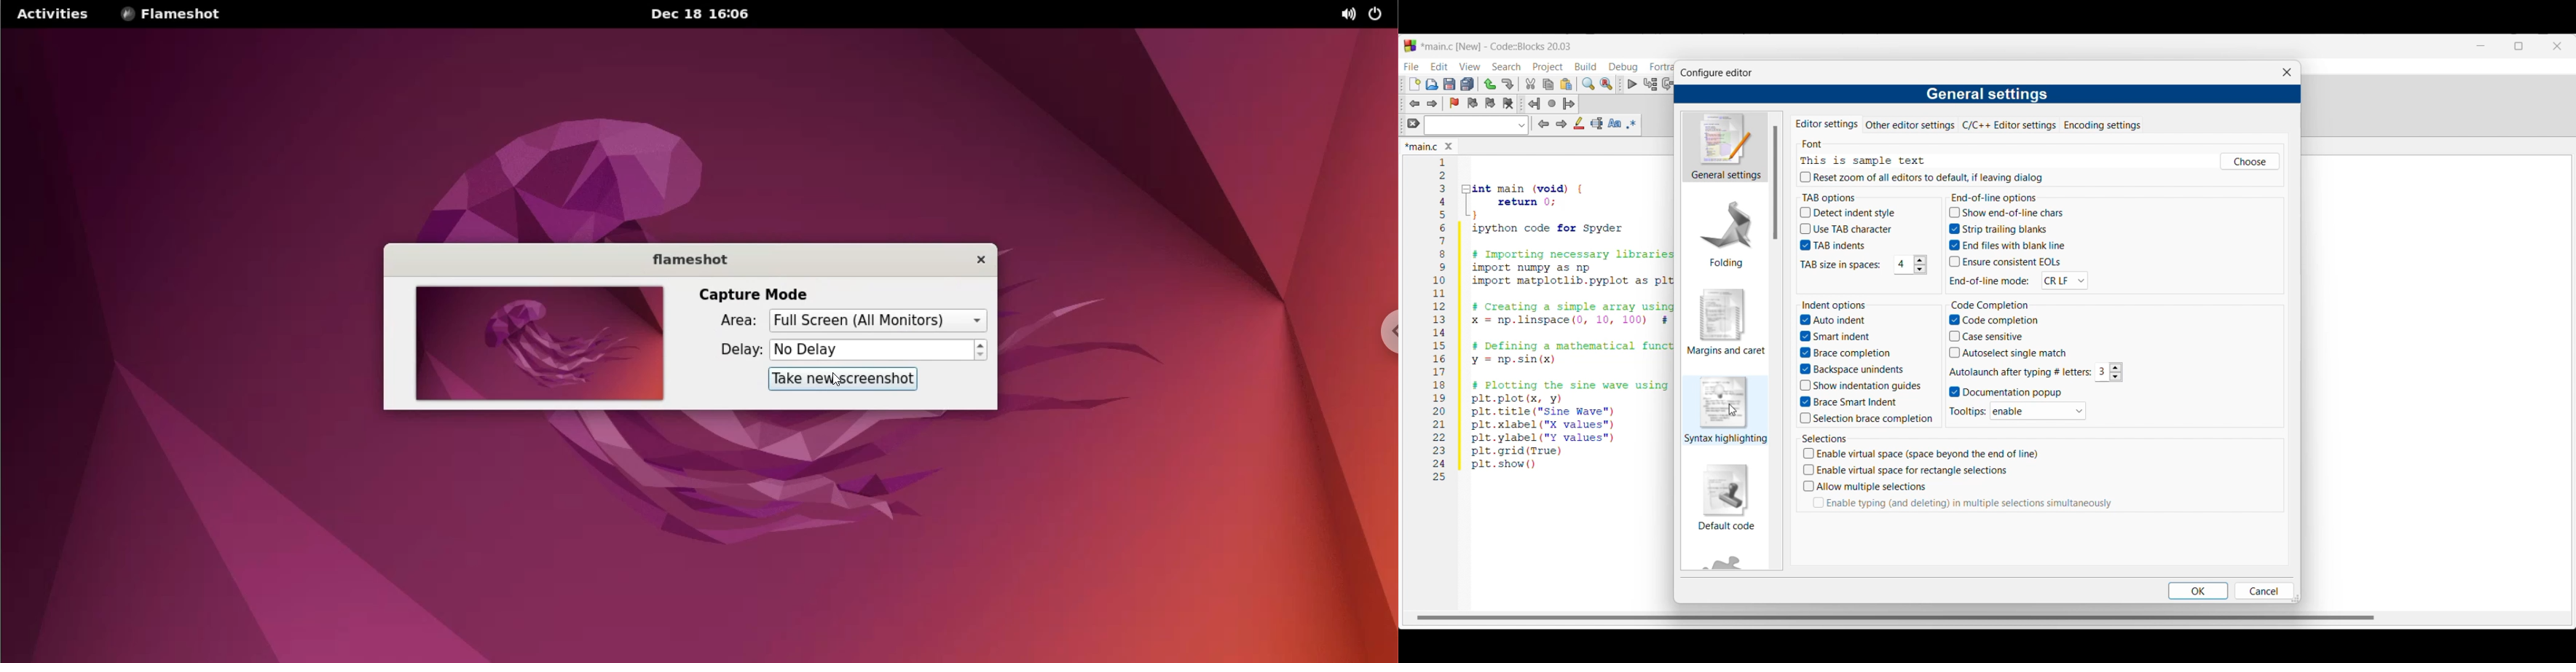 This screenshot has height=672, width=2576. Describe the element at coordinates (1903, 264) in the screenshot. I see `TAB size input` at that location.